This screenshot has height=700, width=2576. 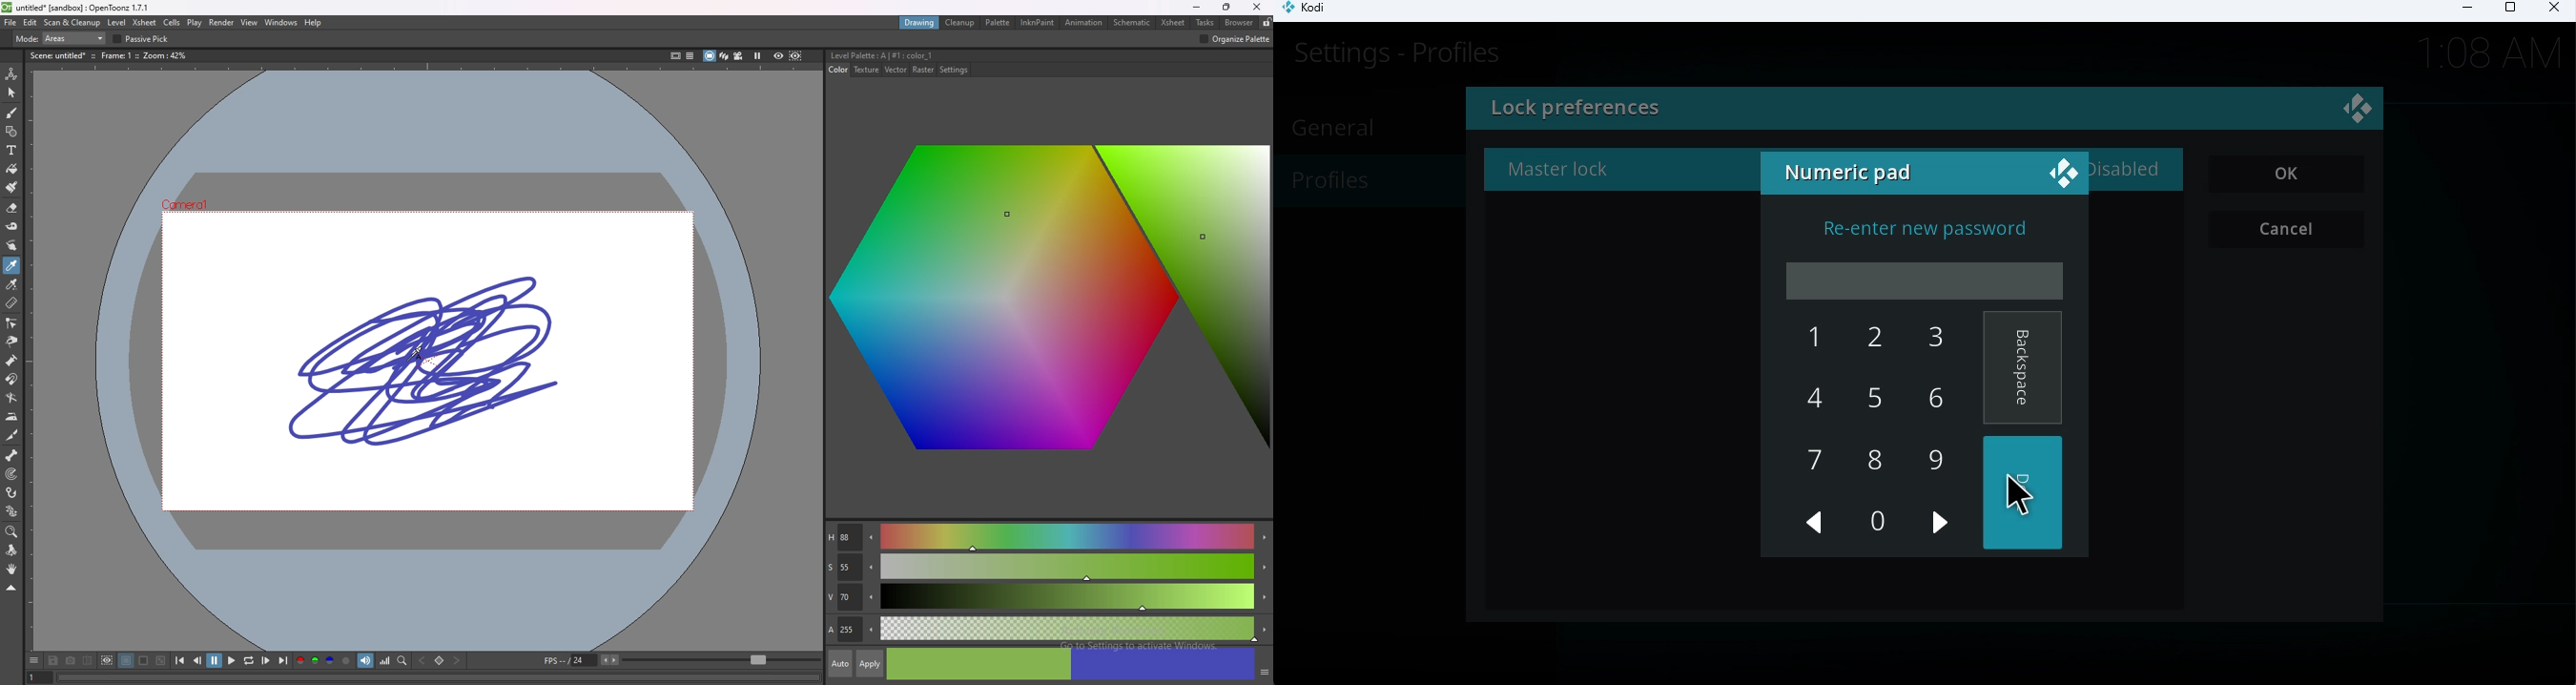 I want to click on position, so click(x=768, y=38).